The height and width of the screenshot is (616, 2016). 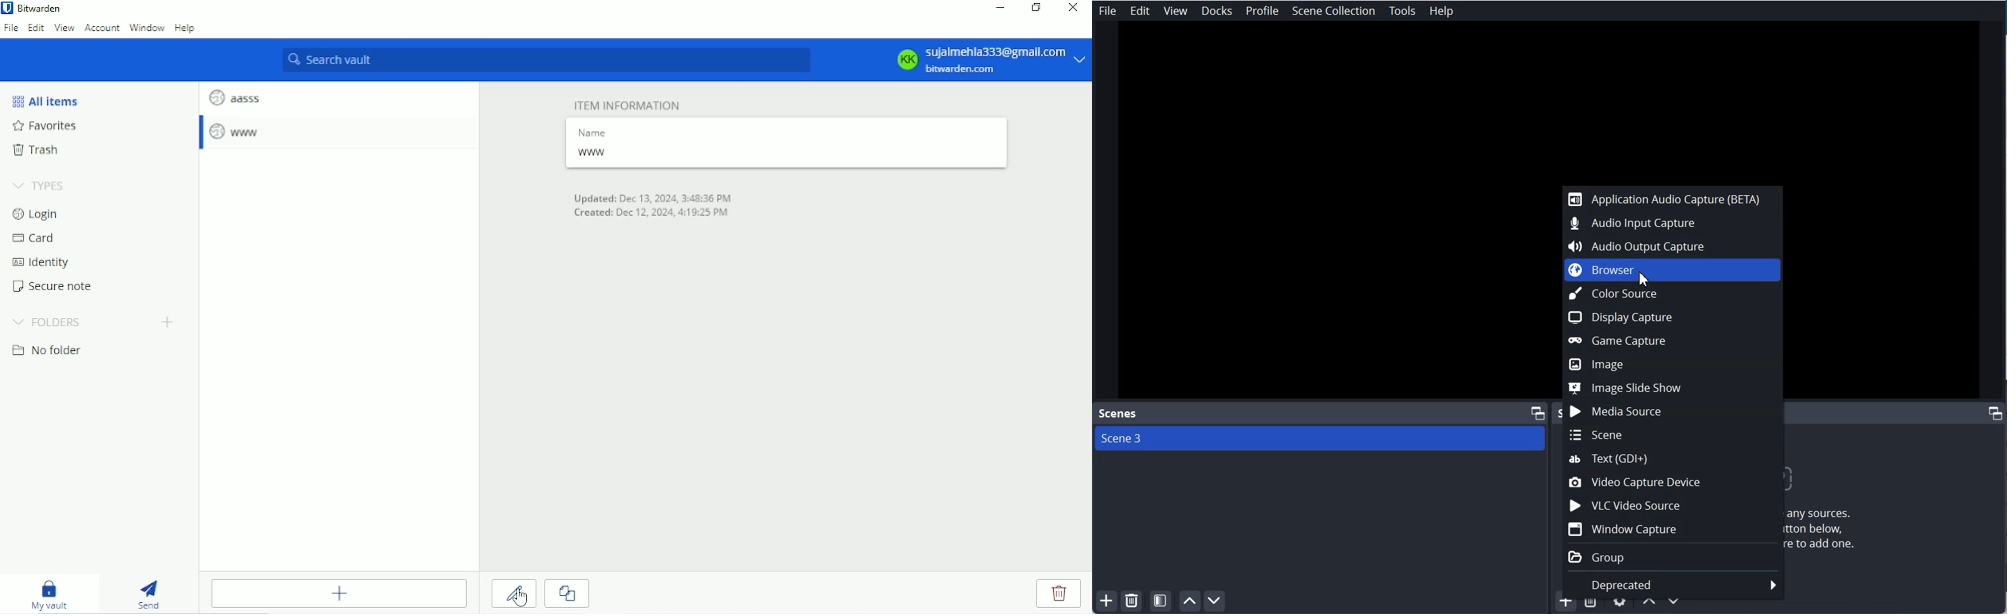 What do you see at coordinates (1116, 413) in the screenshot?
I see `Scenes` at bounding box center [1116, 413].